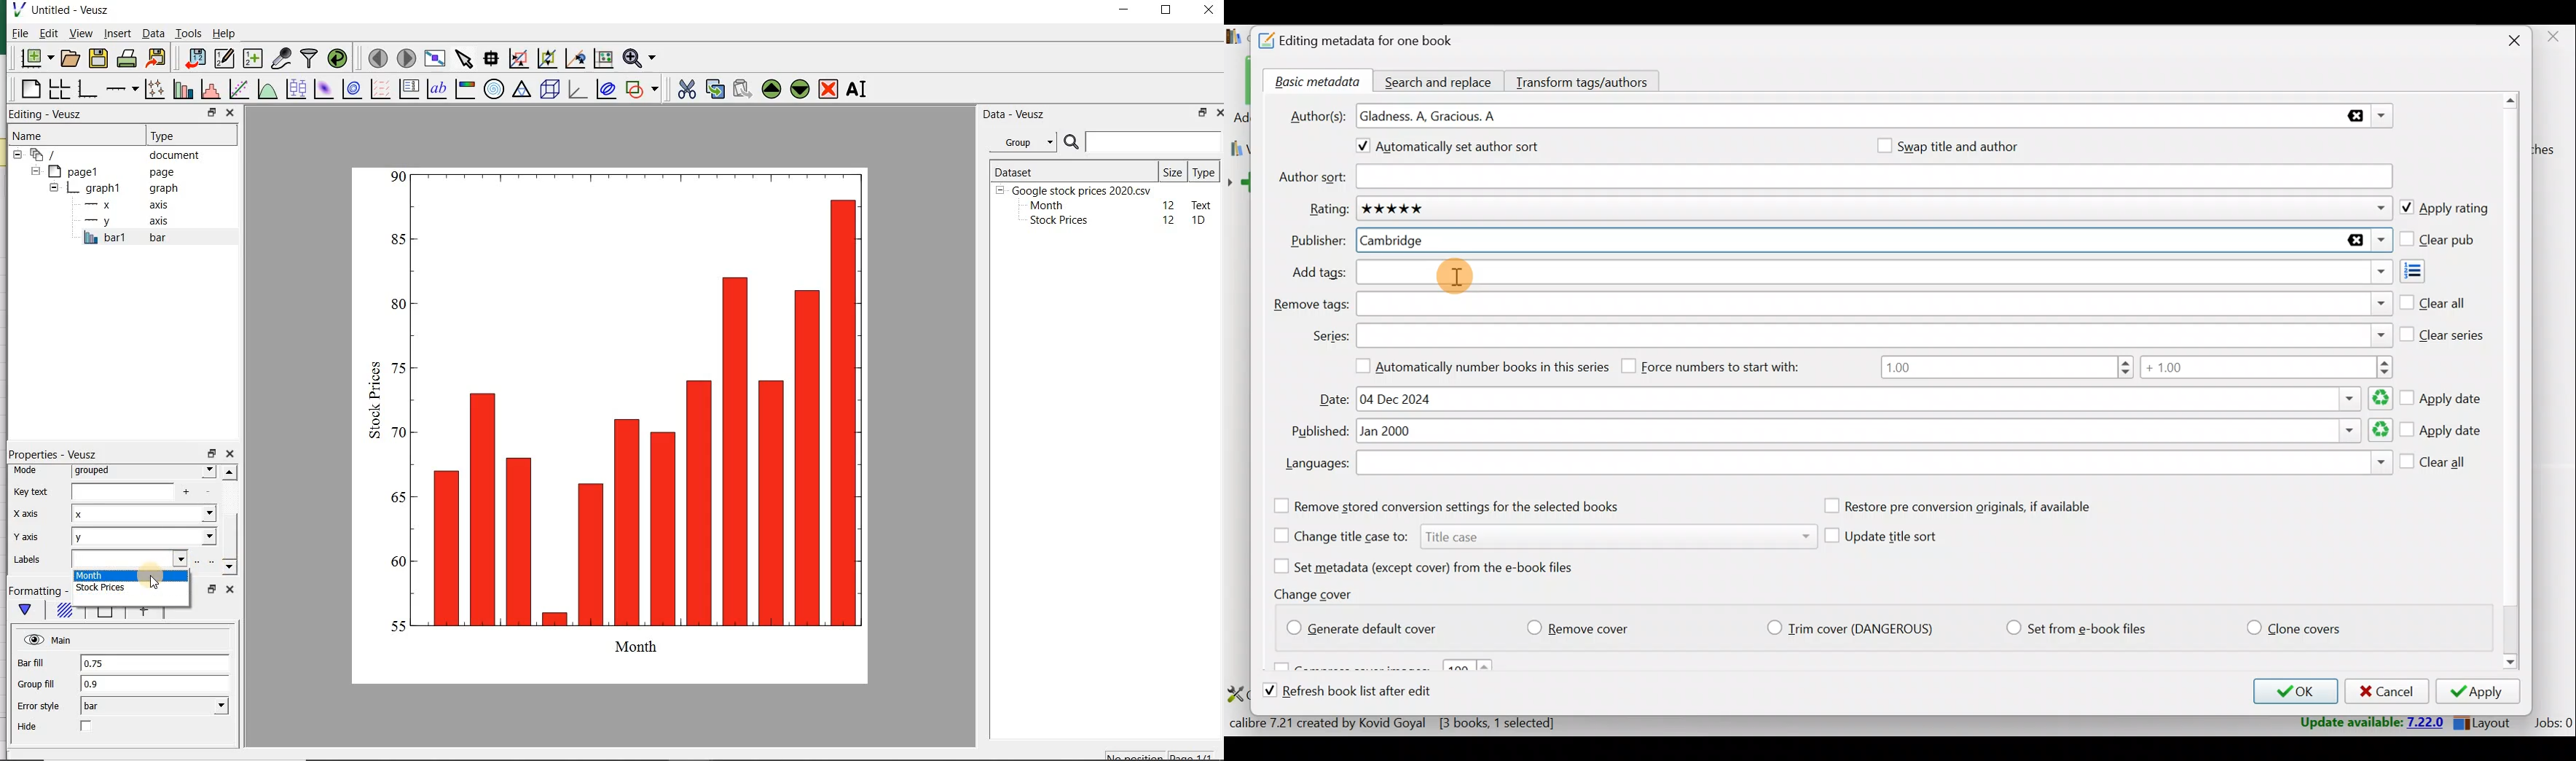  What do you see at coordinates (1440, 80) in the screenshot?
I see `Search and replace` at bounding box center [1440, 80].